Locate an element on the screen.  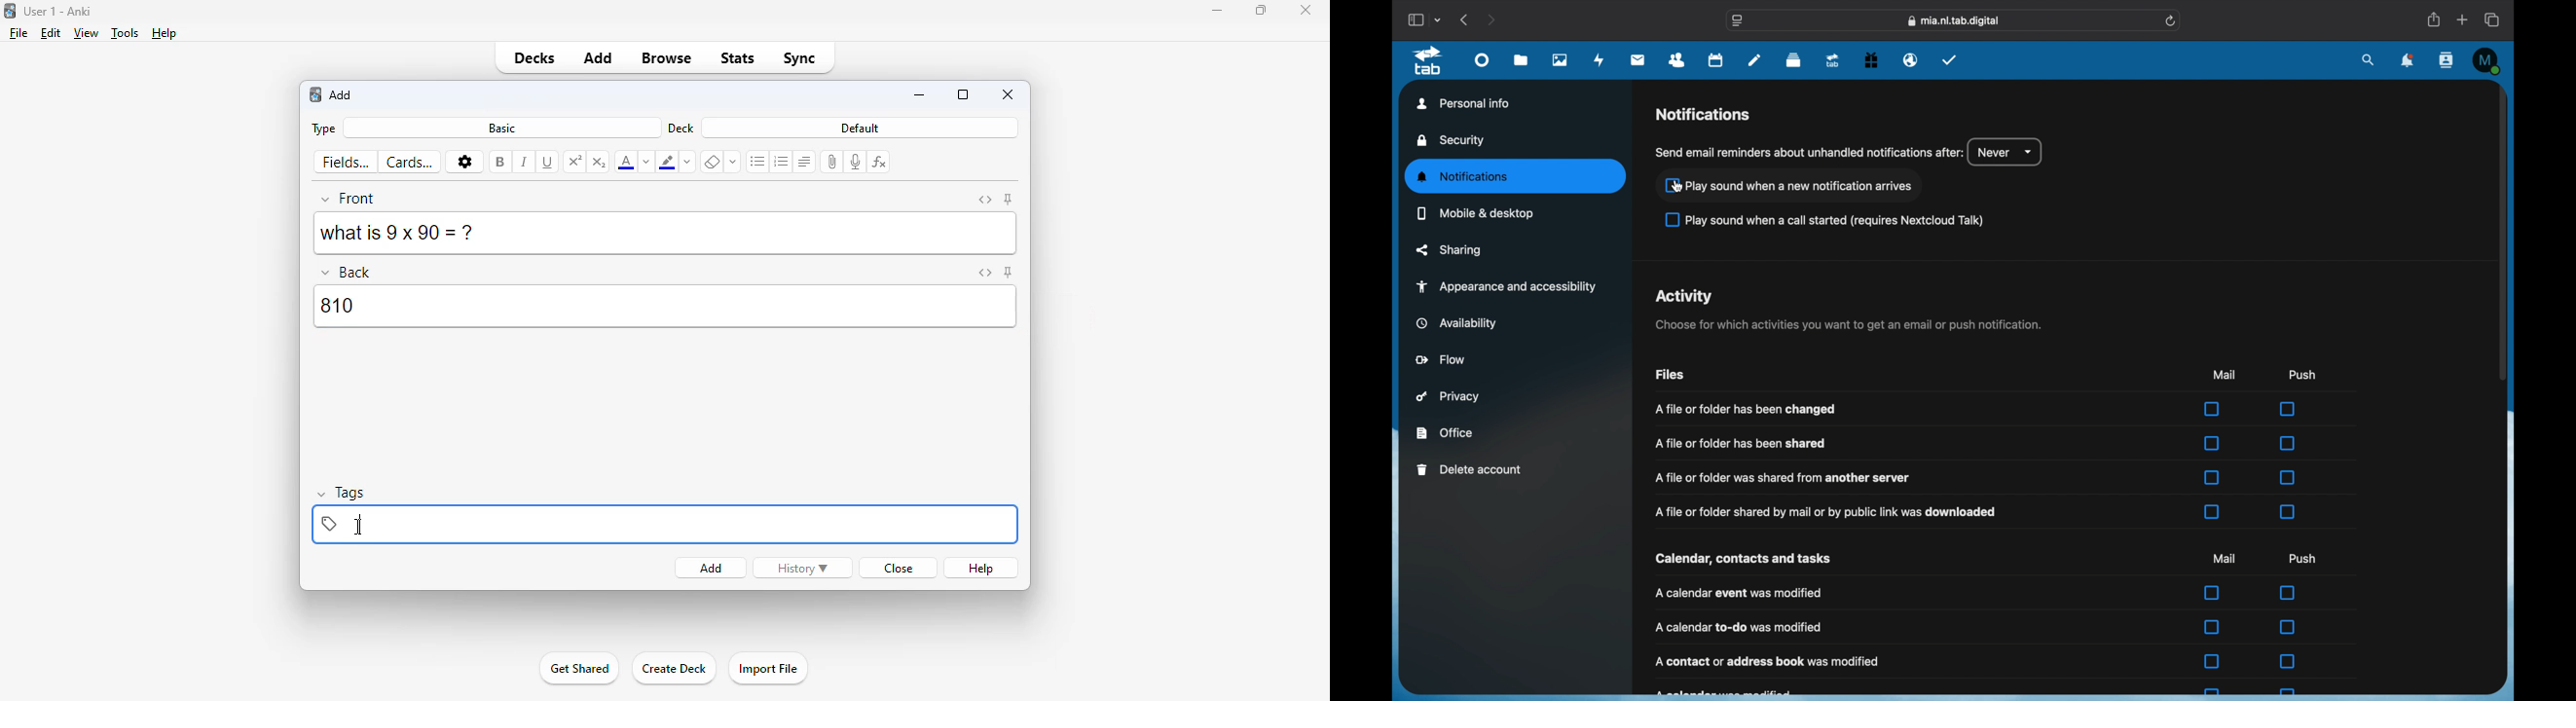
import file is located at coordinates (767, 669).